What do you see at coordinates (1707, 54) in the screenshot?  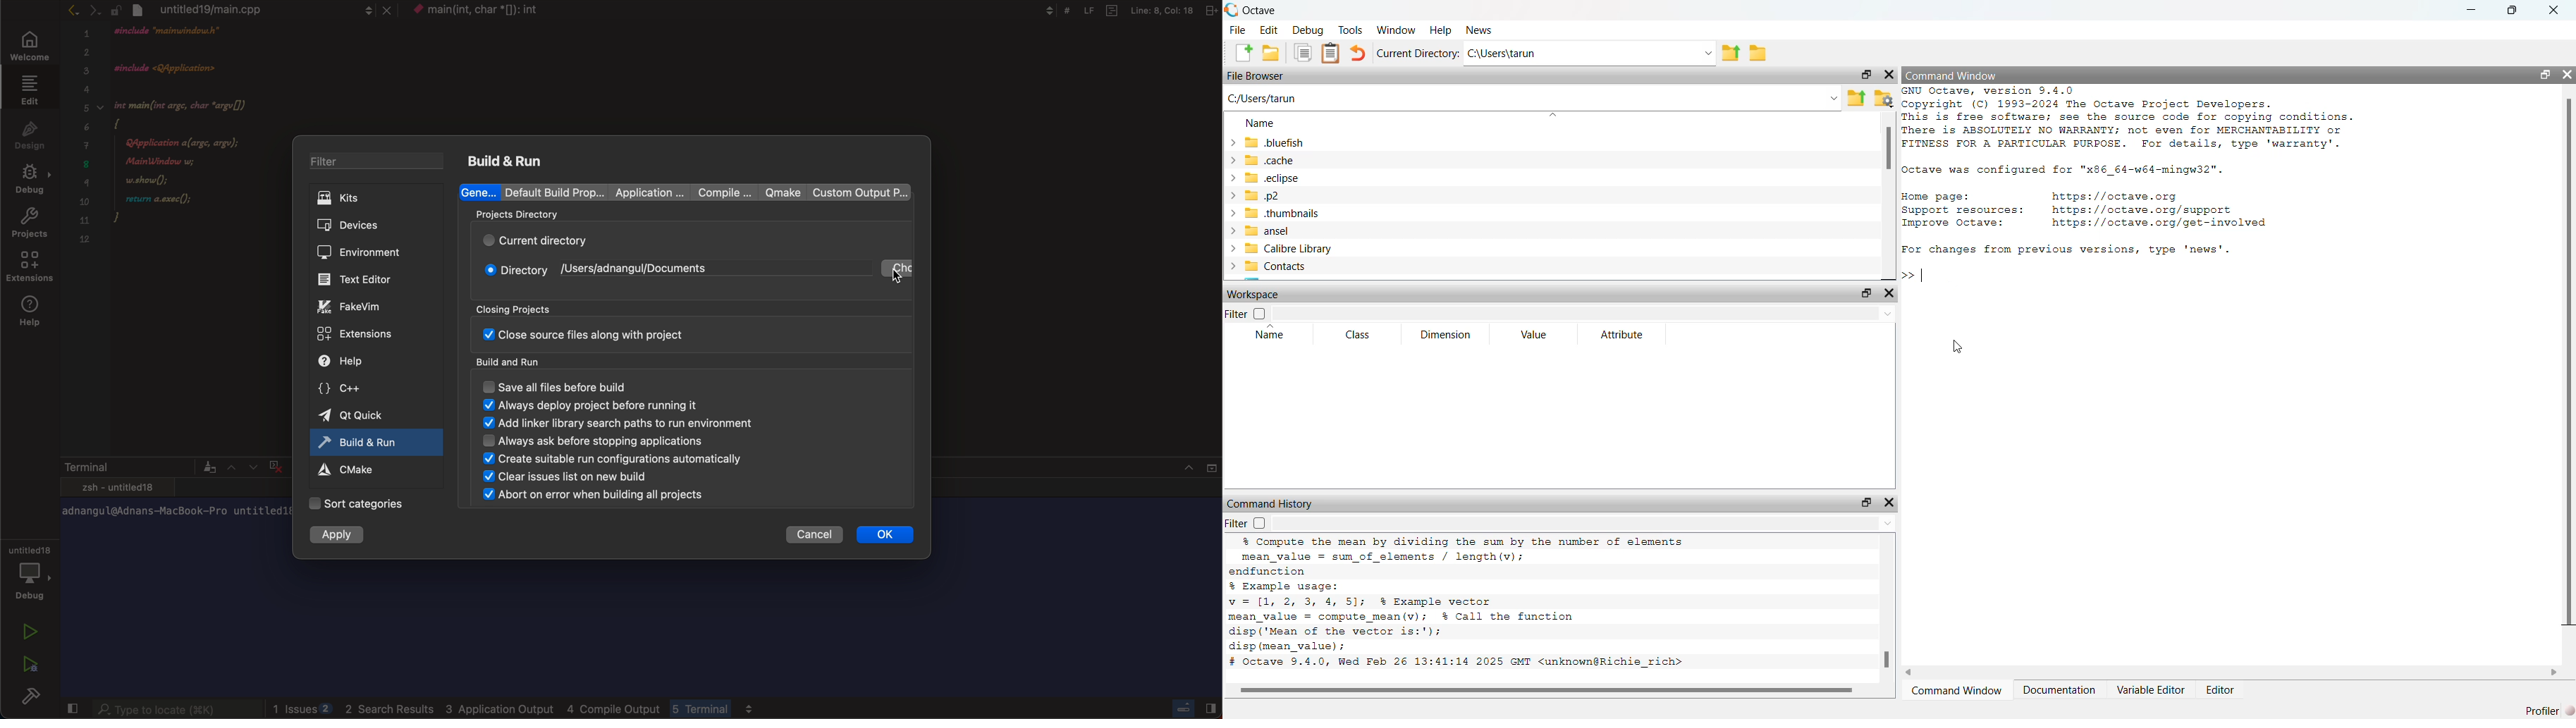 I see `Drop-down ` at bounding box center [1707, 54].